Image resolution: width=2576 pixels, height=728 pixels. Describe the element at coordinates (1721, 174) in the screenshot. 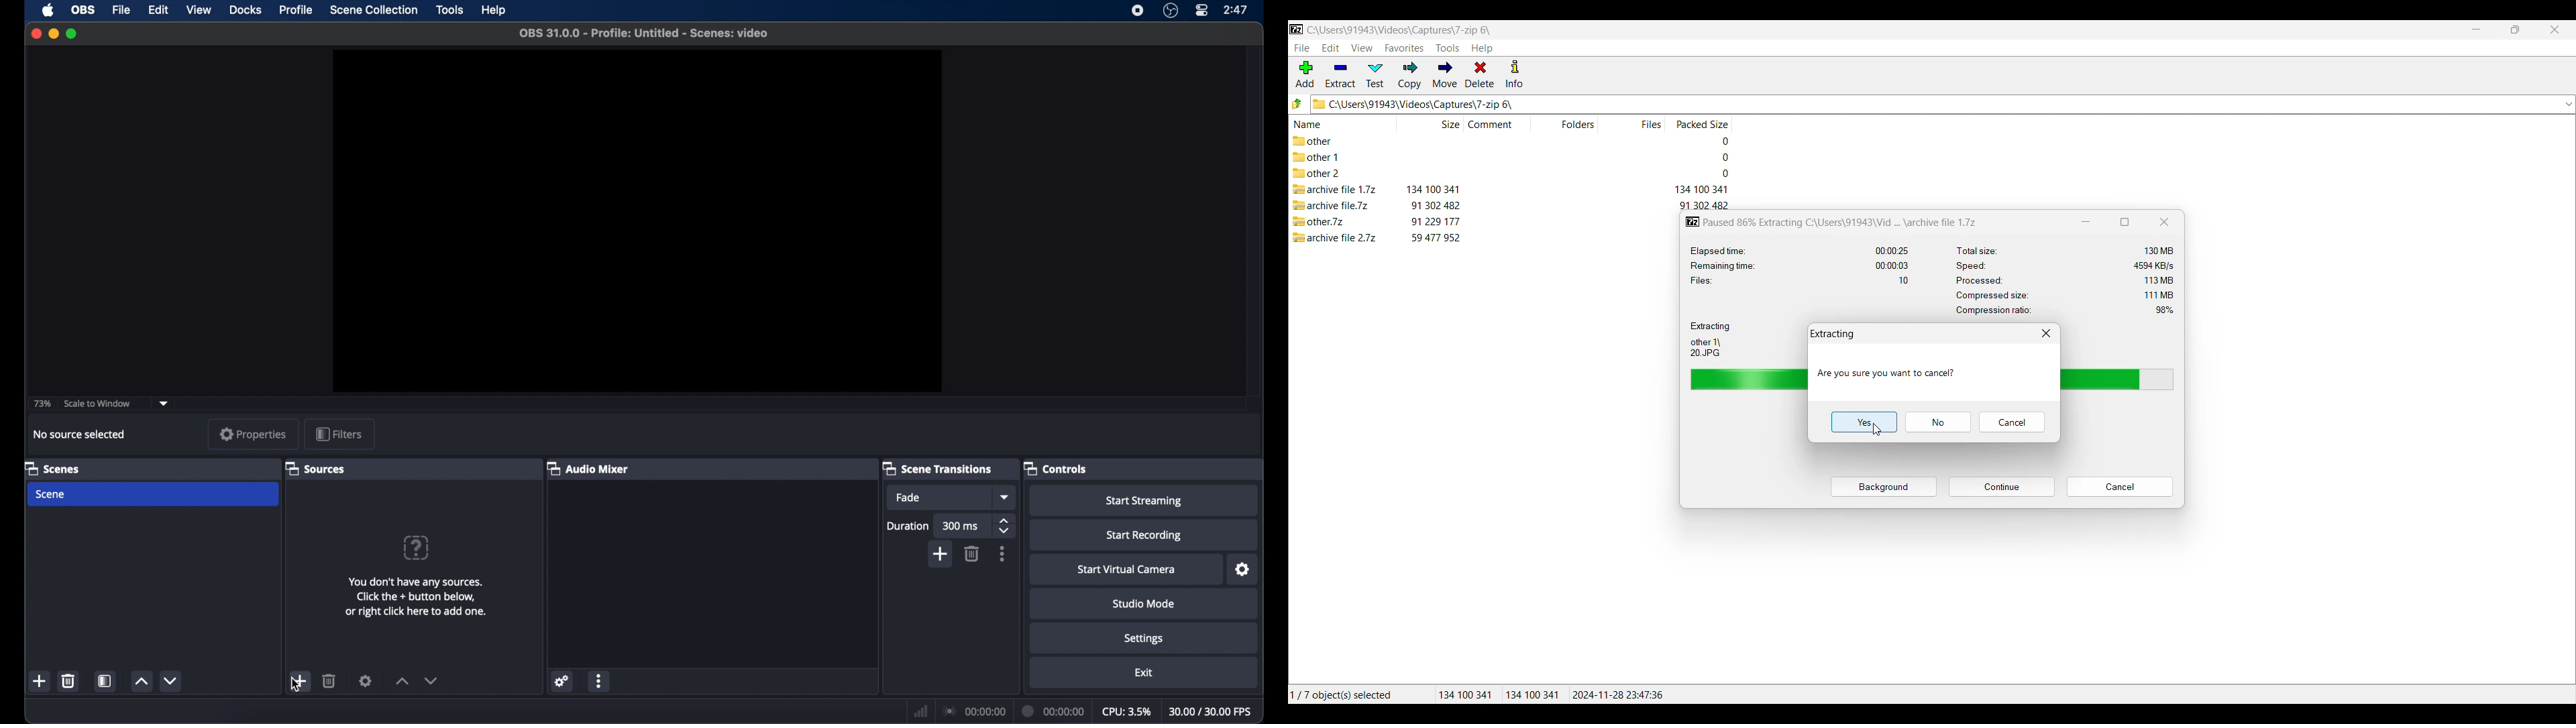

I see `packed size` at that location.